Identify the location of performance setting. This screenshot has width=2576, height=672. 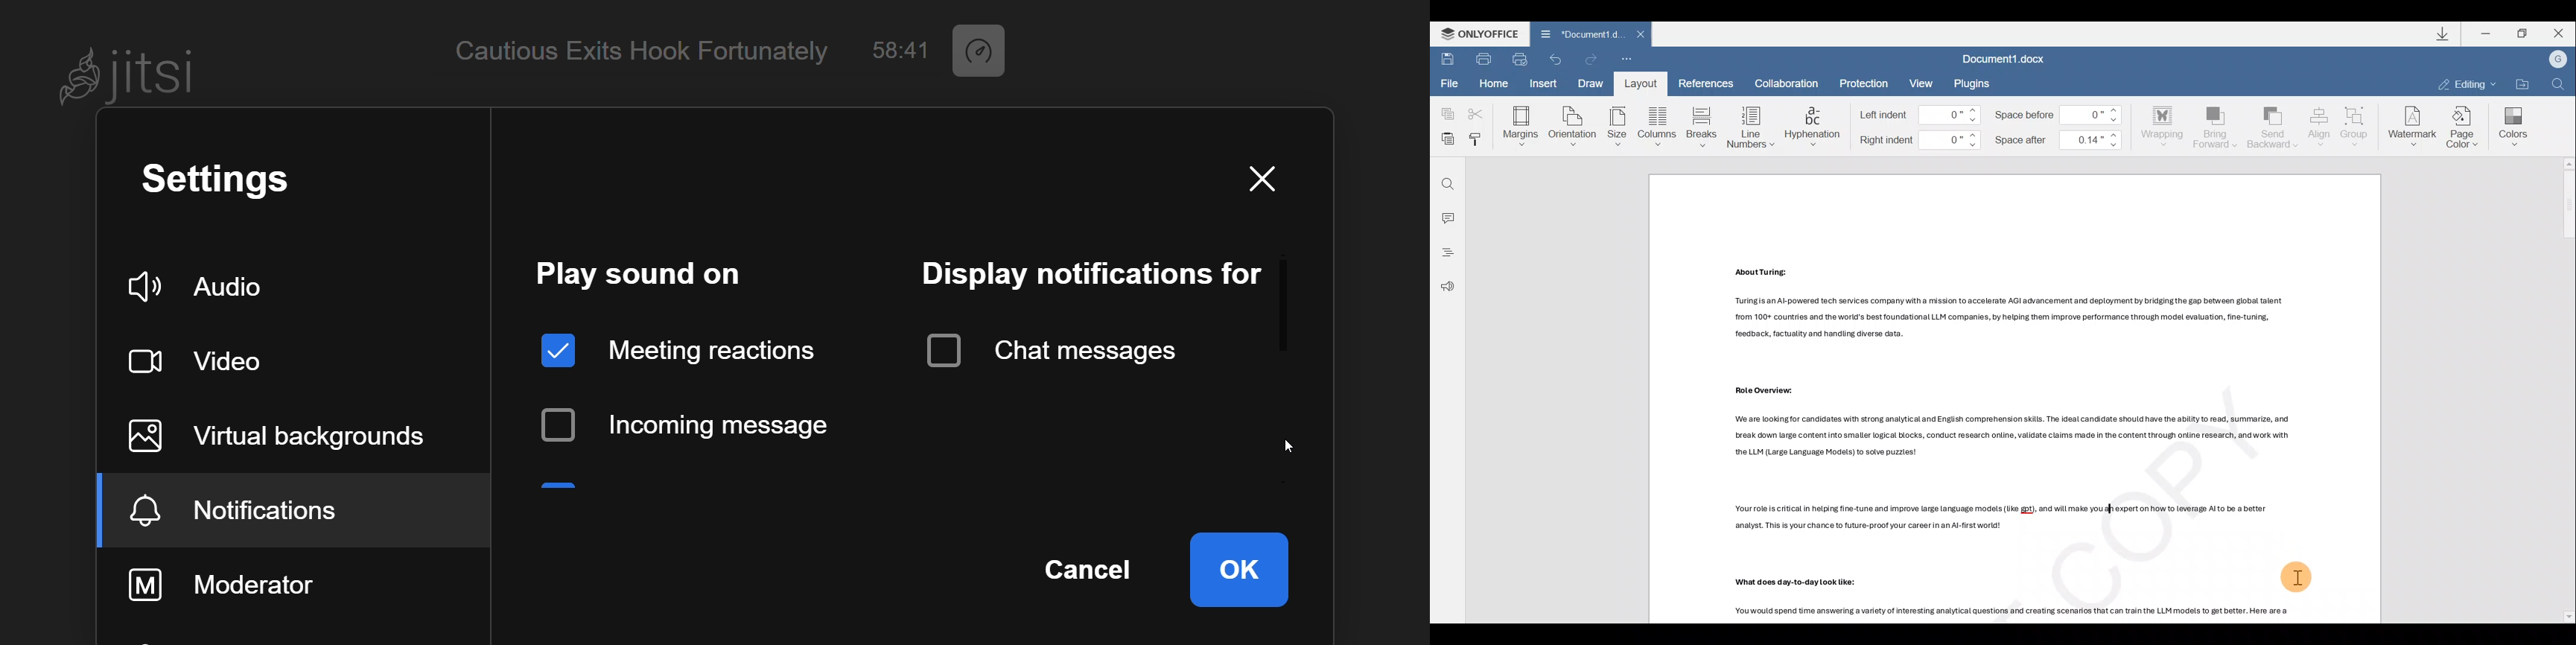
(987, 53).